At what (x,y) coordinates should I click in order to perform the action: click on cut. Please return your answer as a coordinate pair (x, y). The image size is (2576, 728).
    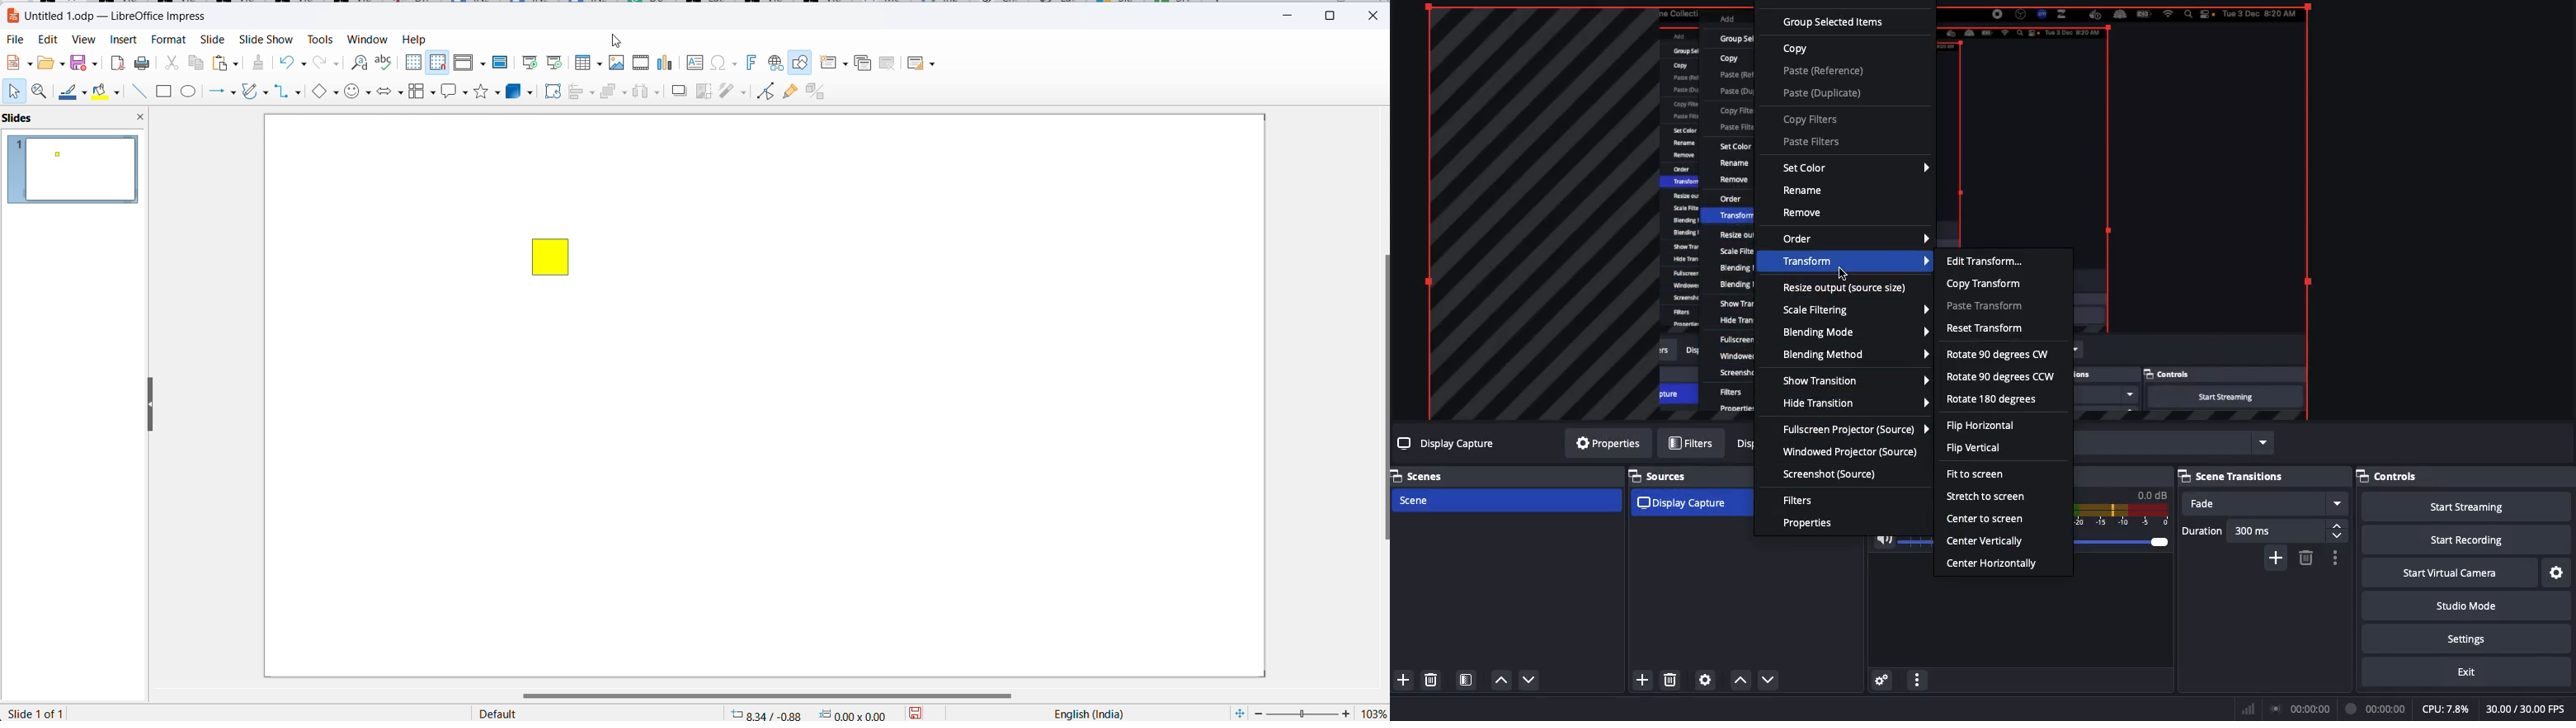
    Looking at the image, I should click on (171, 65).